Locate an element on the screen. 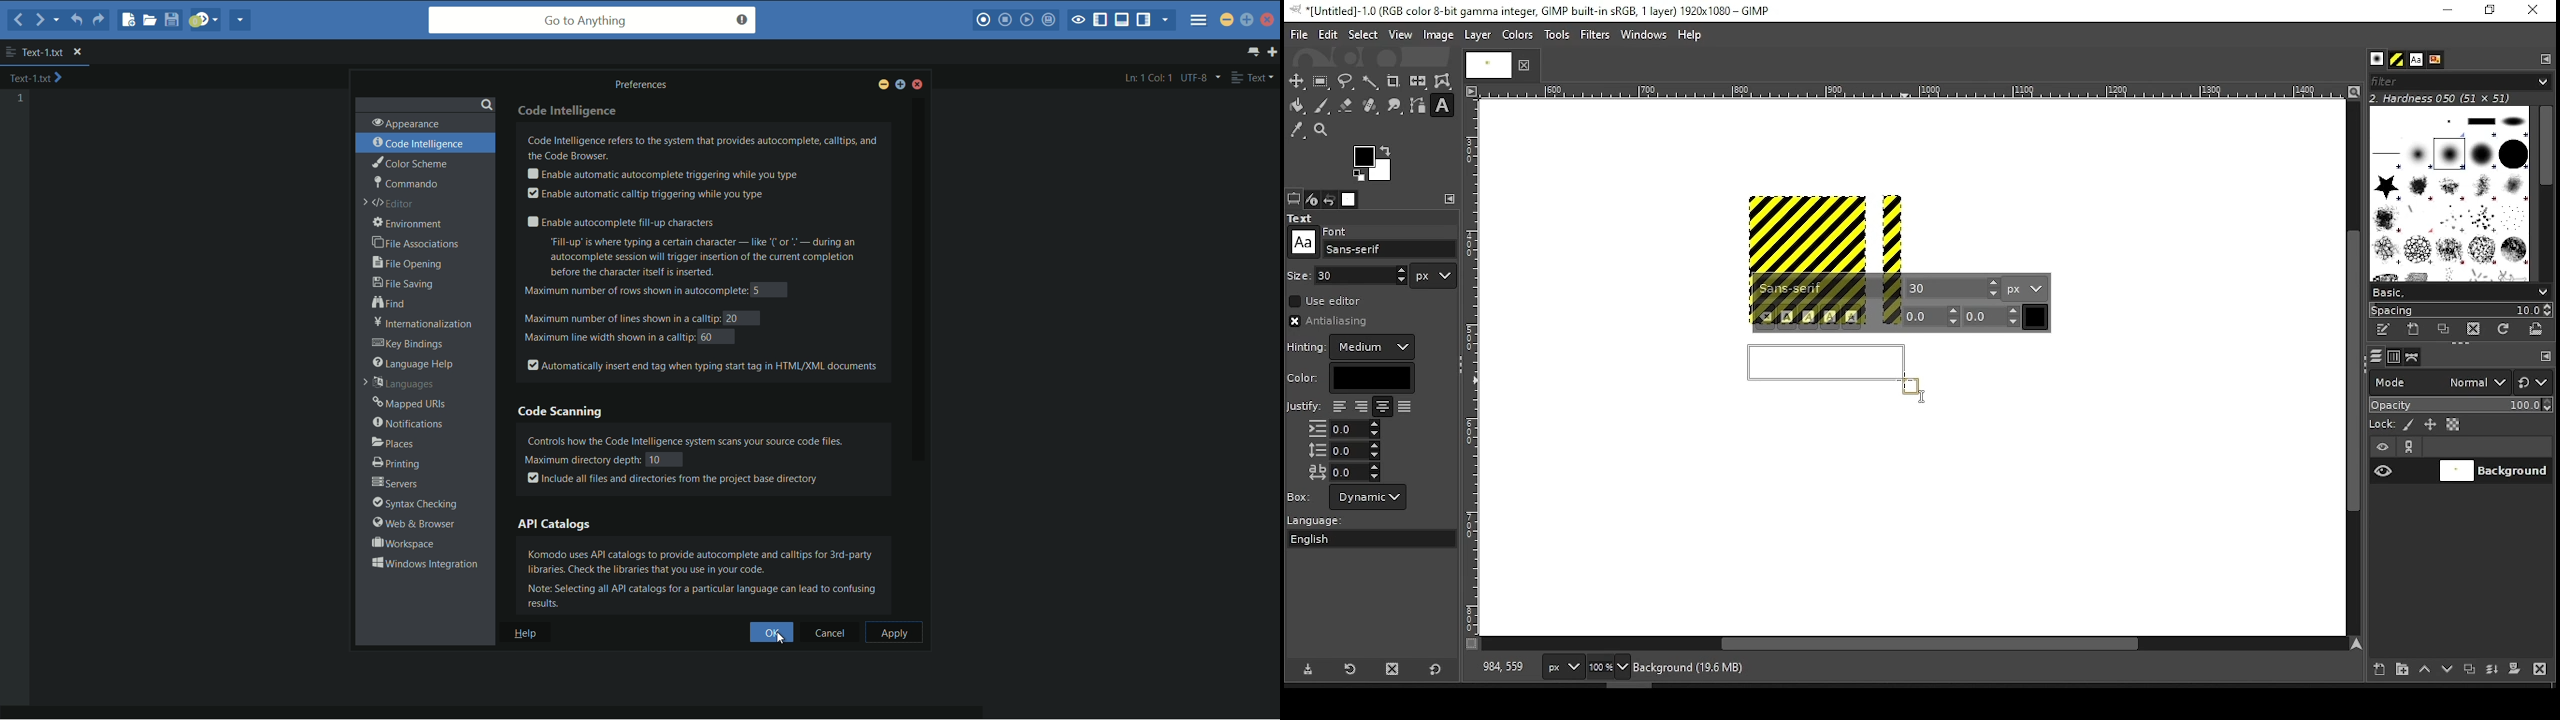  close window is located at coordinates (2532, 11).